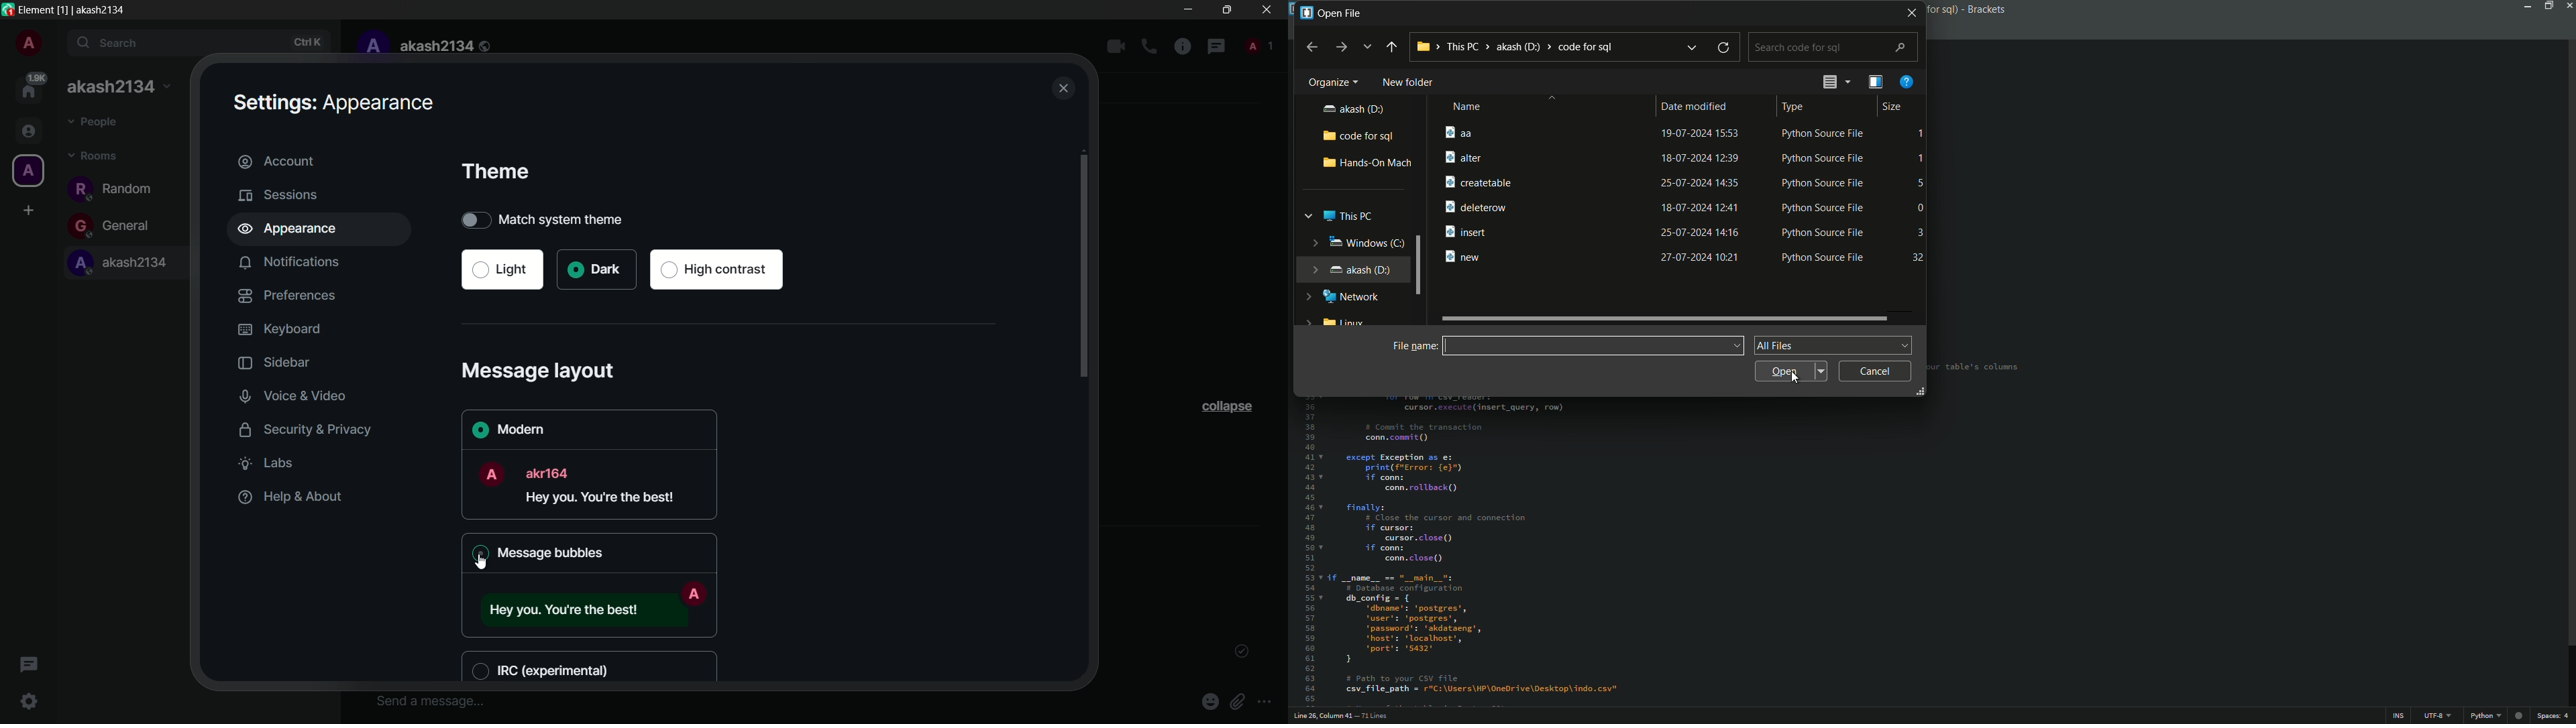 Image resolution: width=2576 pixels, height=728 pixels. What do you see at coordinates (1821, 207) in the screenshot?
I see `Python Source File` at bounding box center [1821, 207].